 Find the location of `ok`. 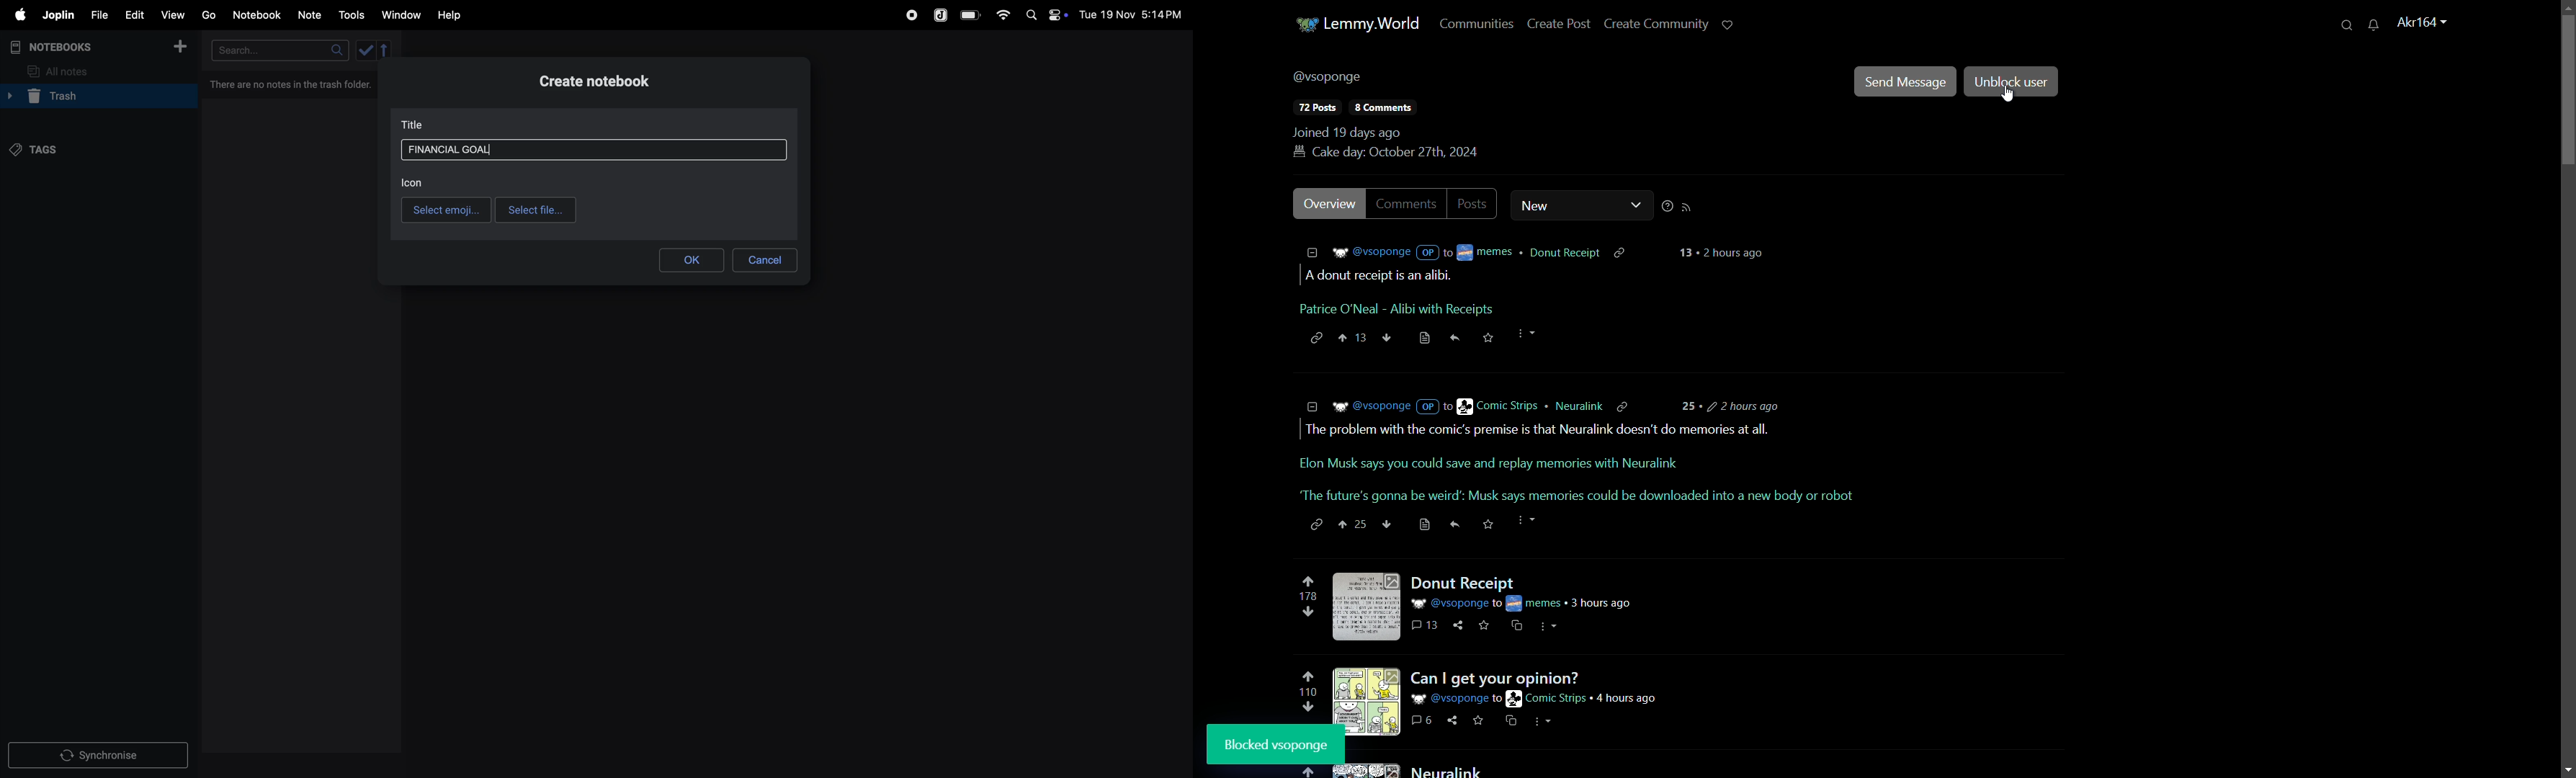

ok is located at coordinates (694, 260).